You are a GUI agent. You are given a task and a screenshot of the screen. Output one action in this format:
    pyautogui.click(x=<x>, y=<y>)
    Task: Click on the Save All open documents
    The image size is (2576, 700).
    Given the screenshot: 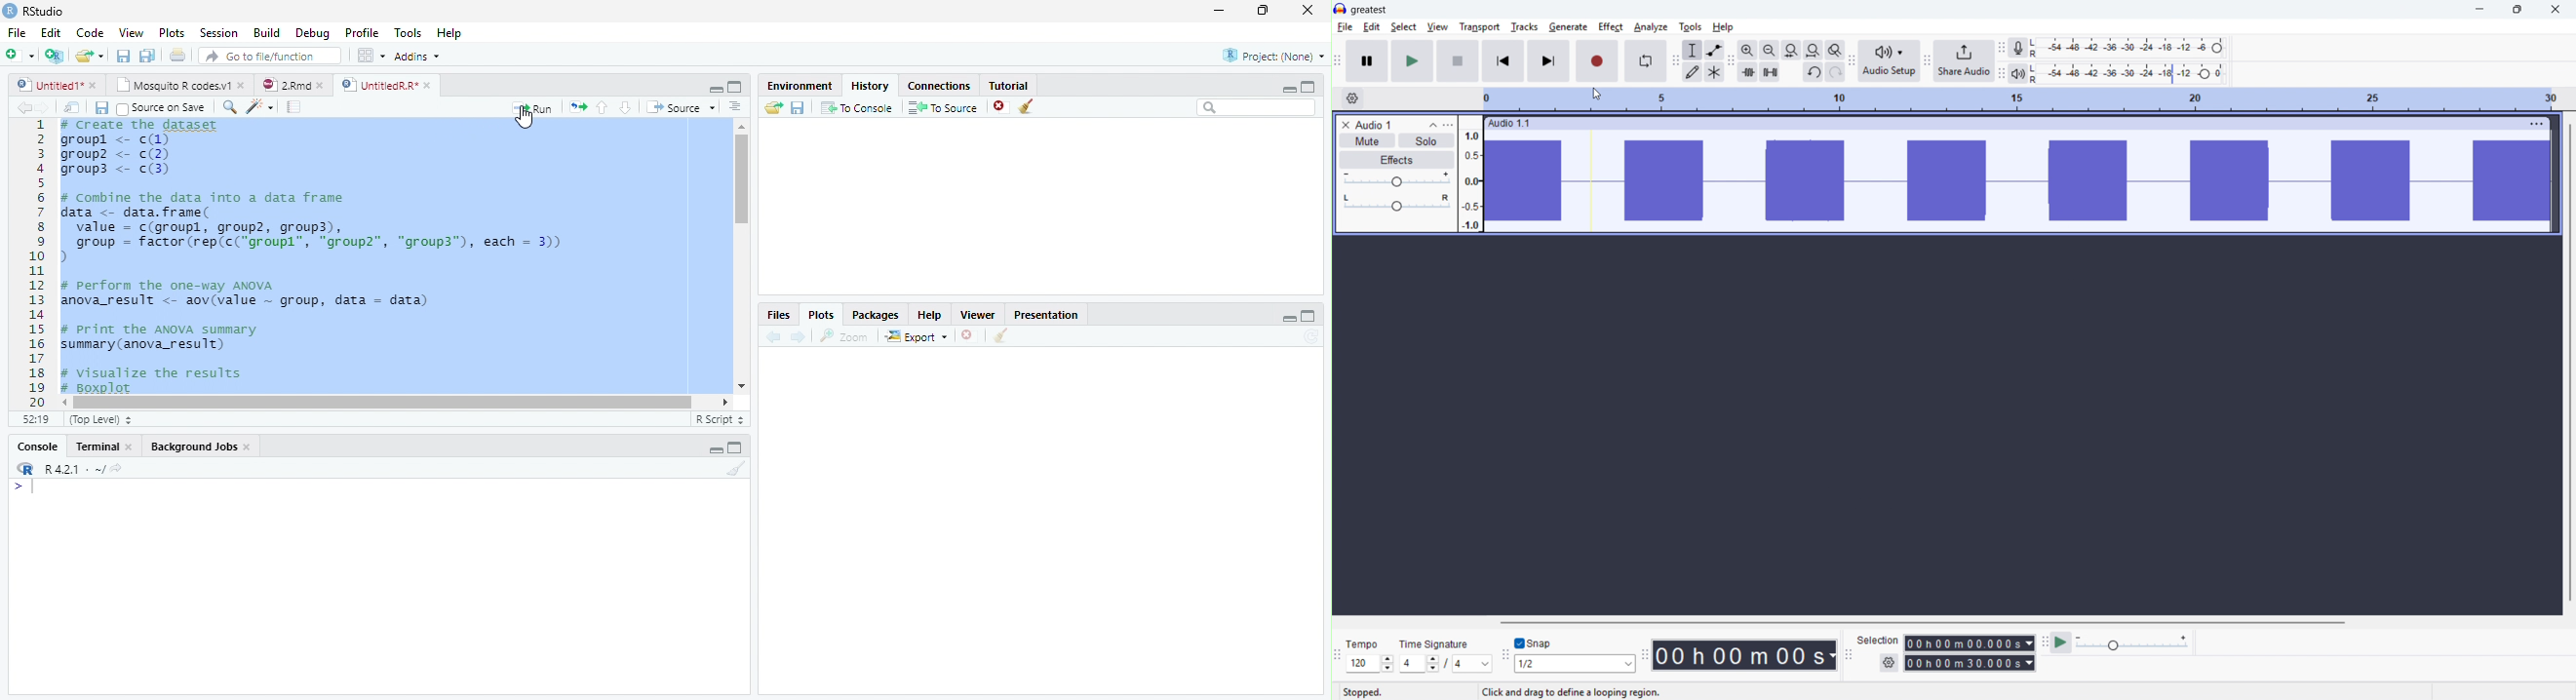 What is the action you would take?
    pyautogui.click(x=146, y=56)
    